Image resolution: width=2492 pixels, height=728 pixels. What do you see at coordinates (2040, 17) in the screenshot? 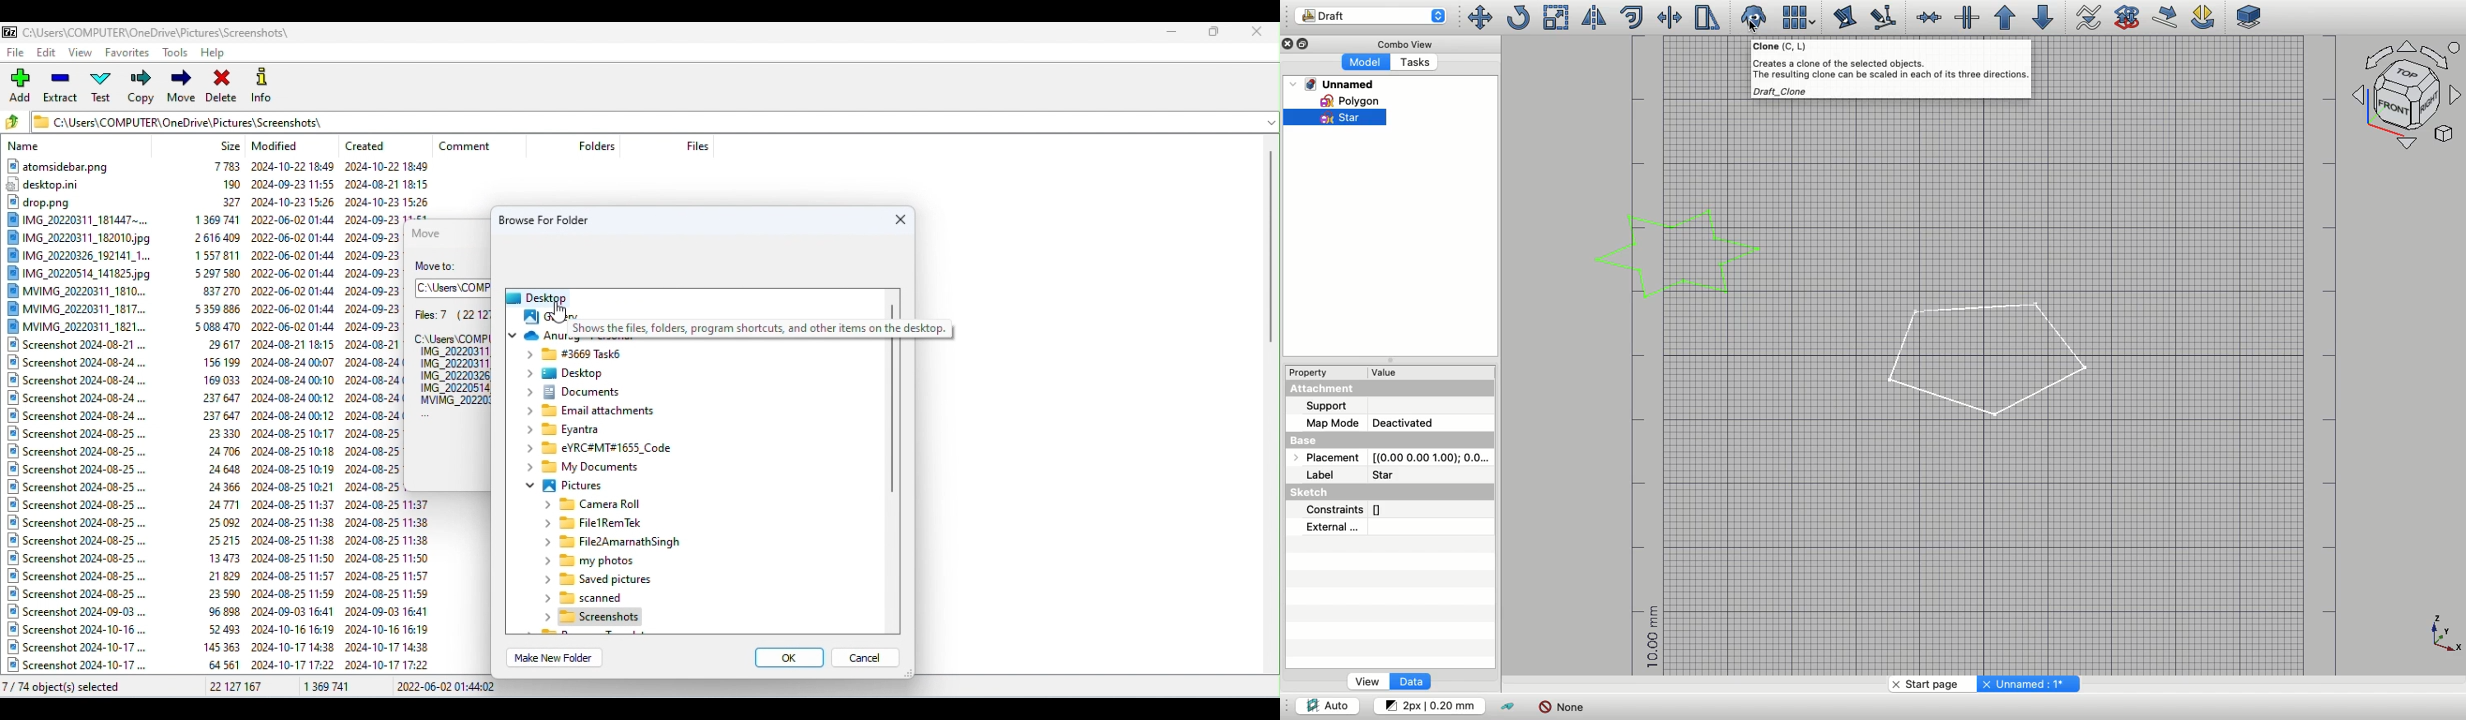
I see `Downgrade` at bounding box center [2040, 17].